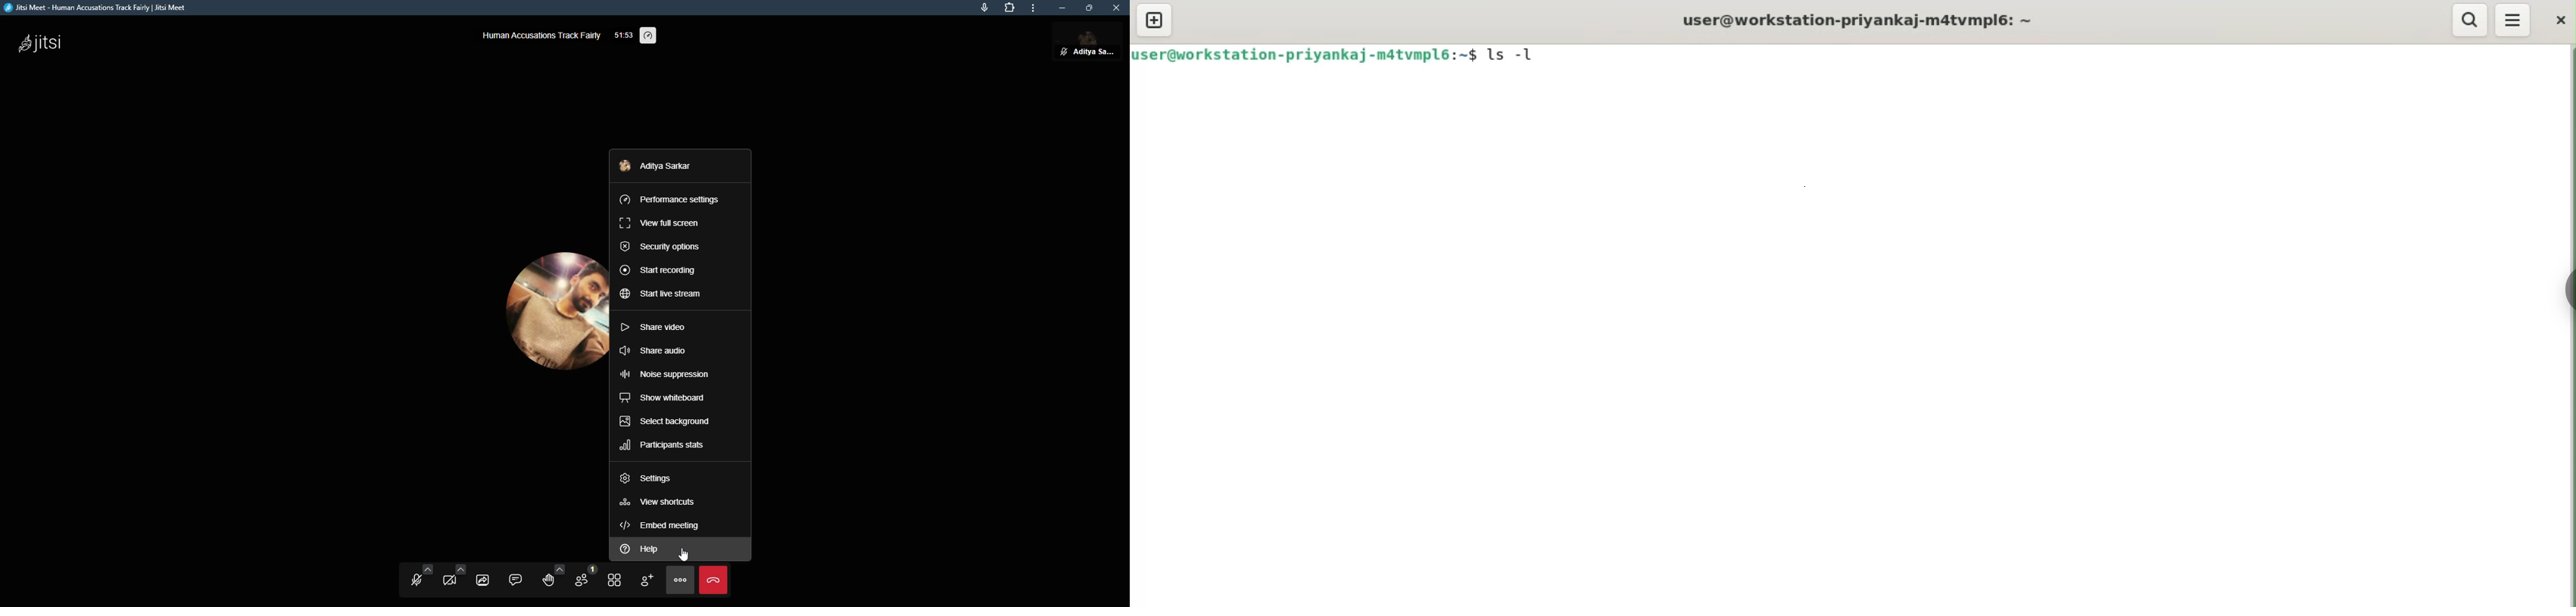  What do you see at coordinates (551, 307) in the screenshot?
I see `profile` at bounding box center [551, 307].